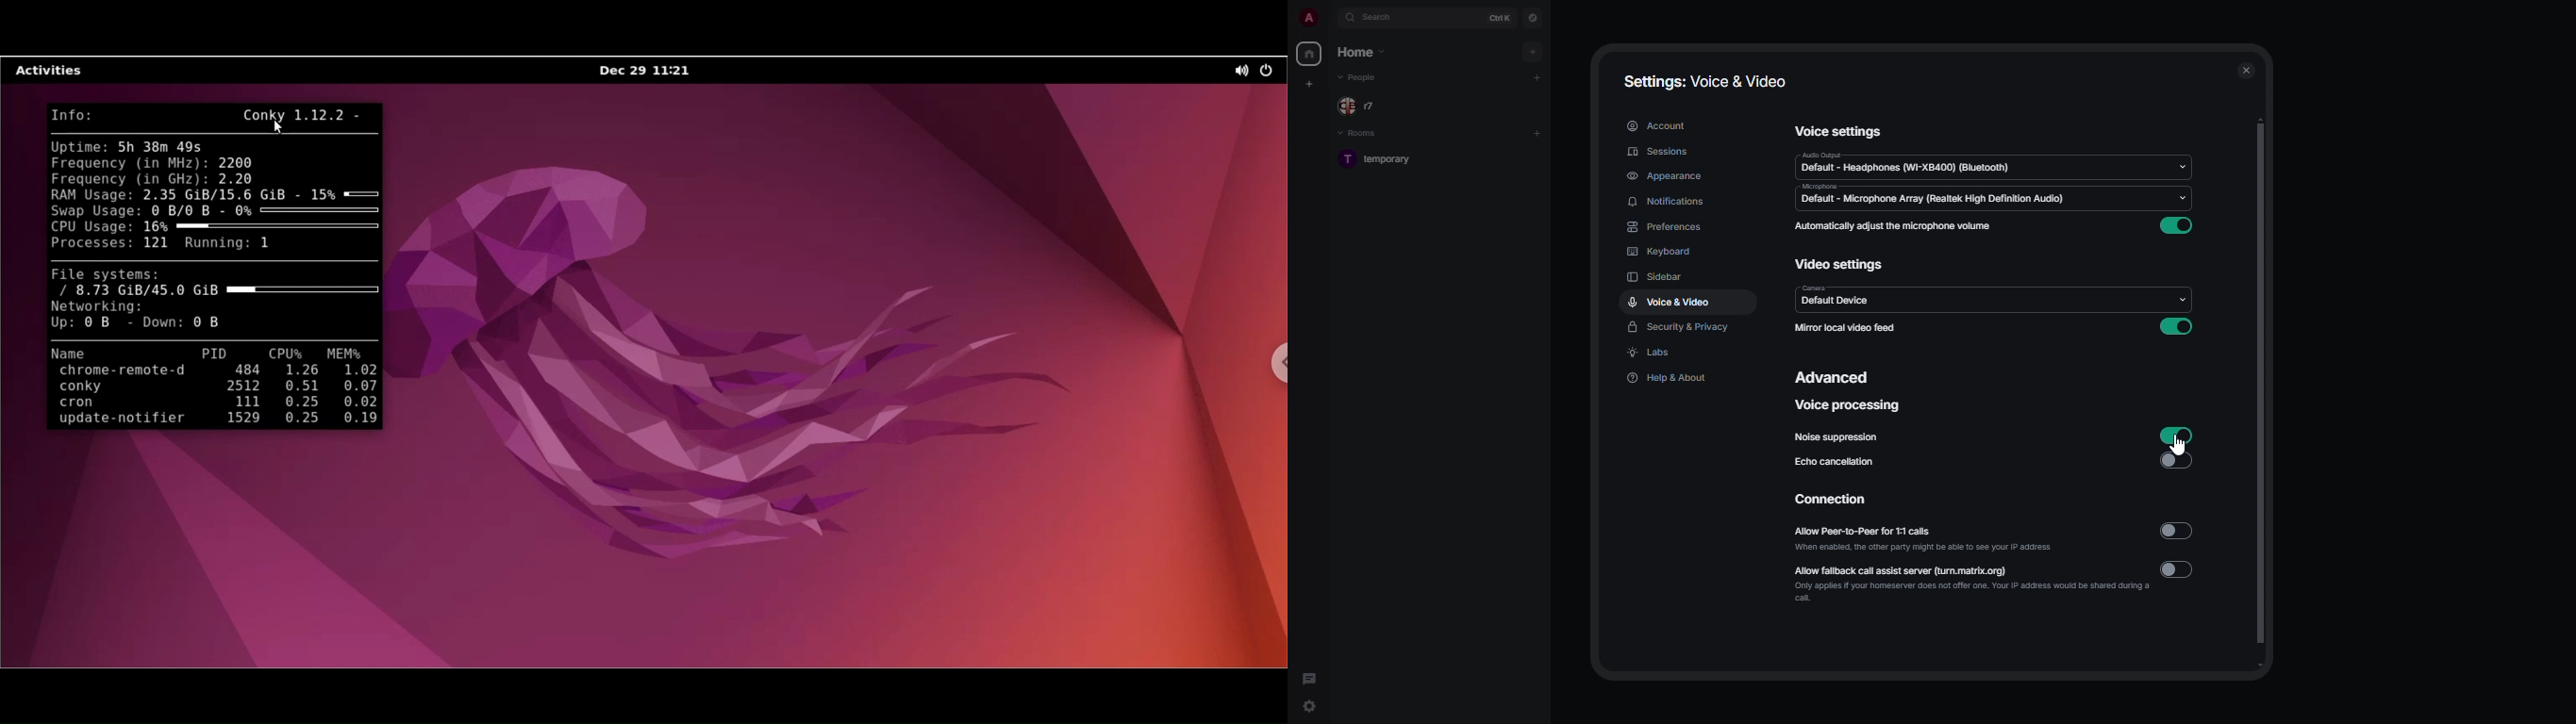  I want to click on voice & video, so click(1672, 303).